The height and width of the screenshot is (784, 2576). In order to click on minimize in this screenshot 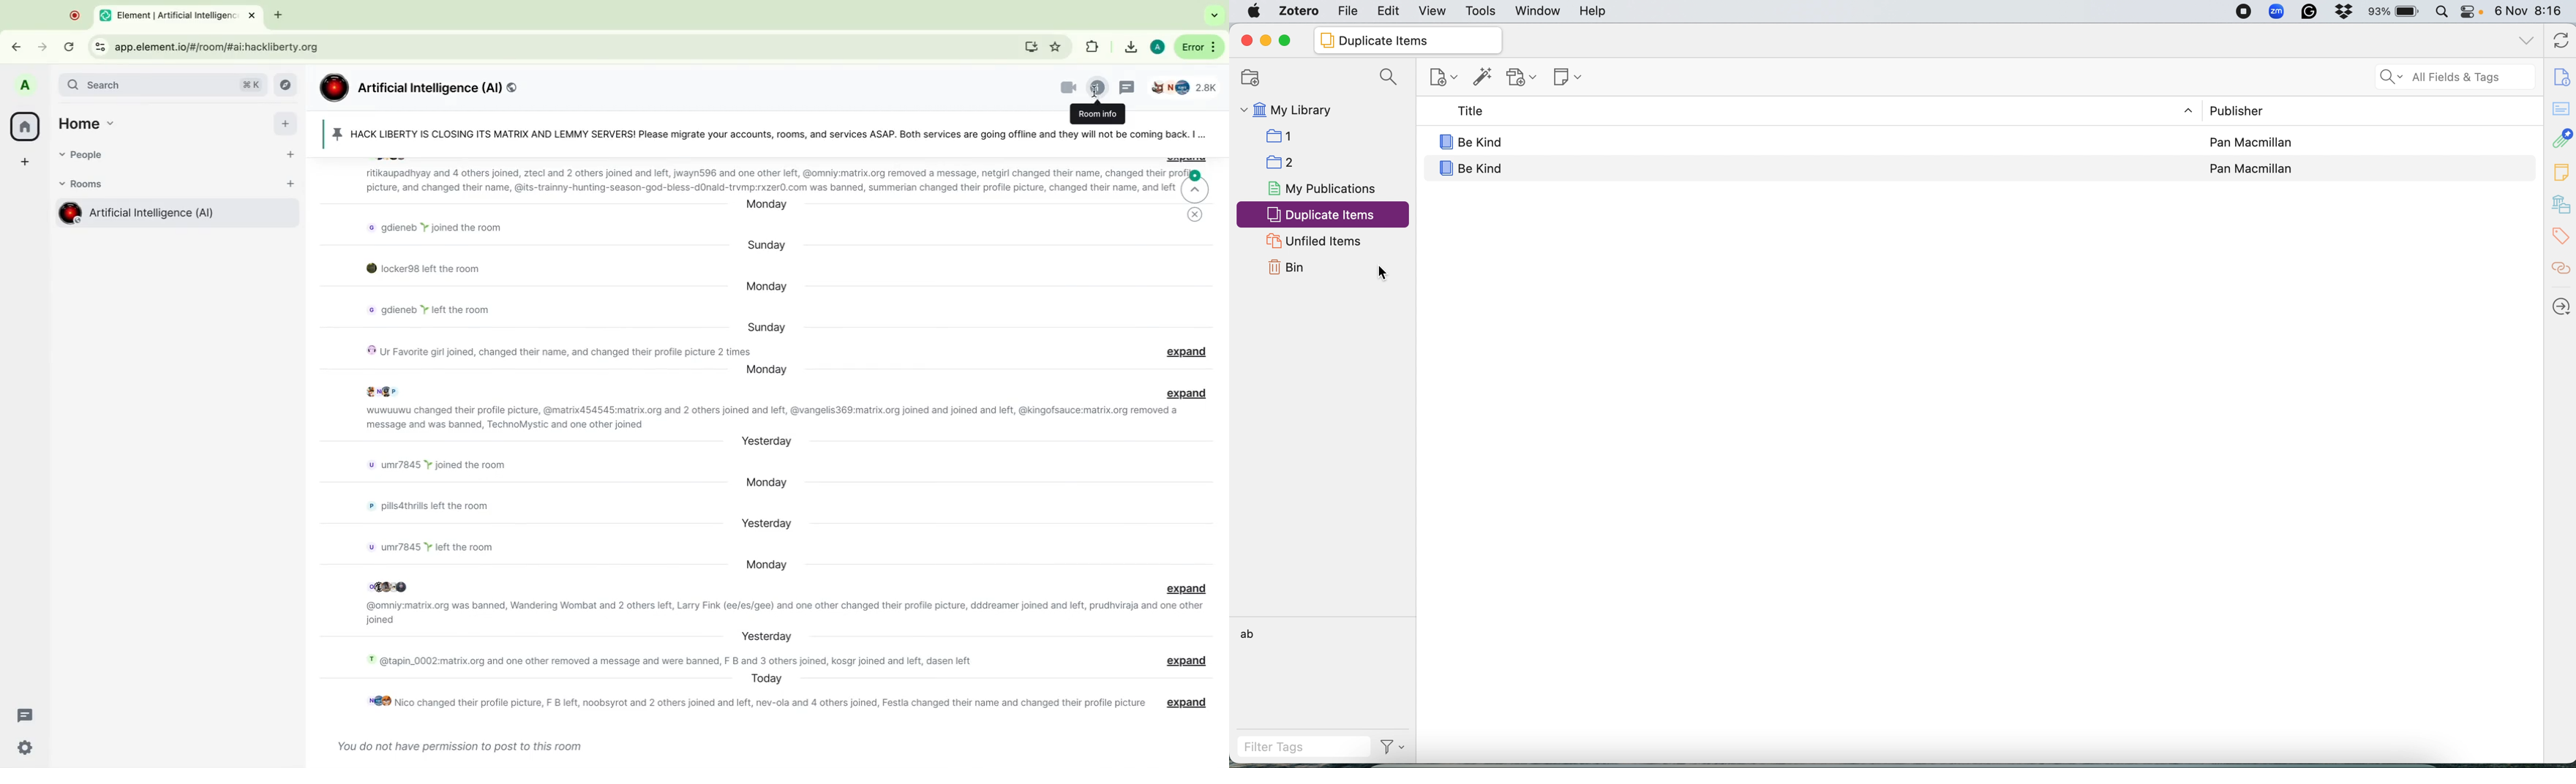, I will do `click(1266, 39)`.